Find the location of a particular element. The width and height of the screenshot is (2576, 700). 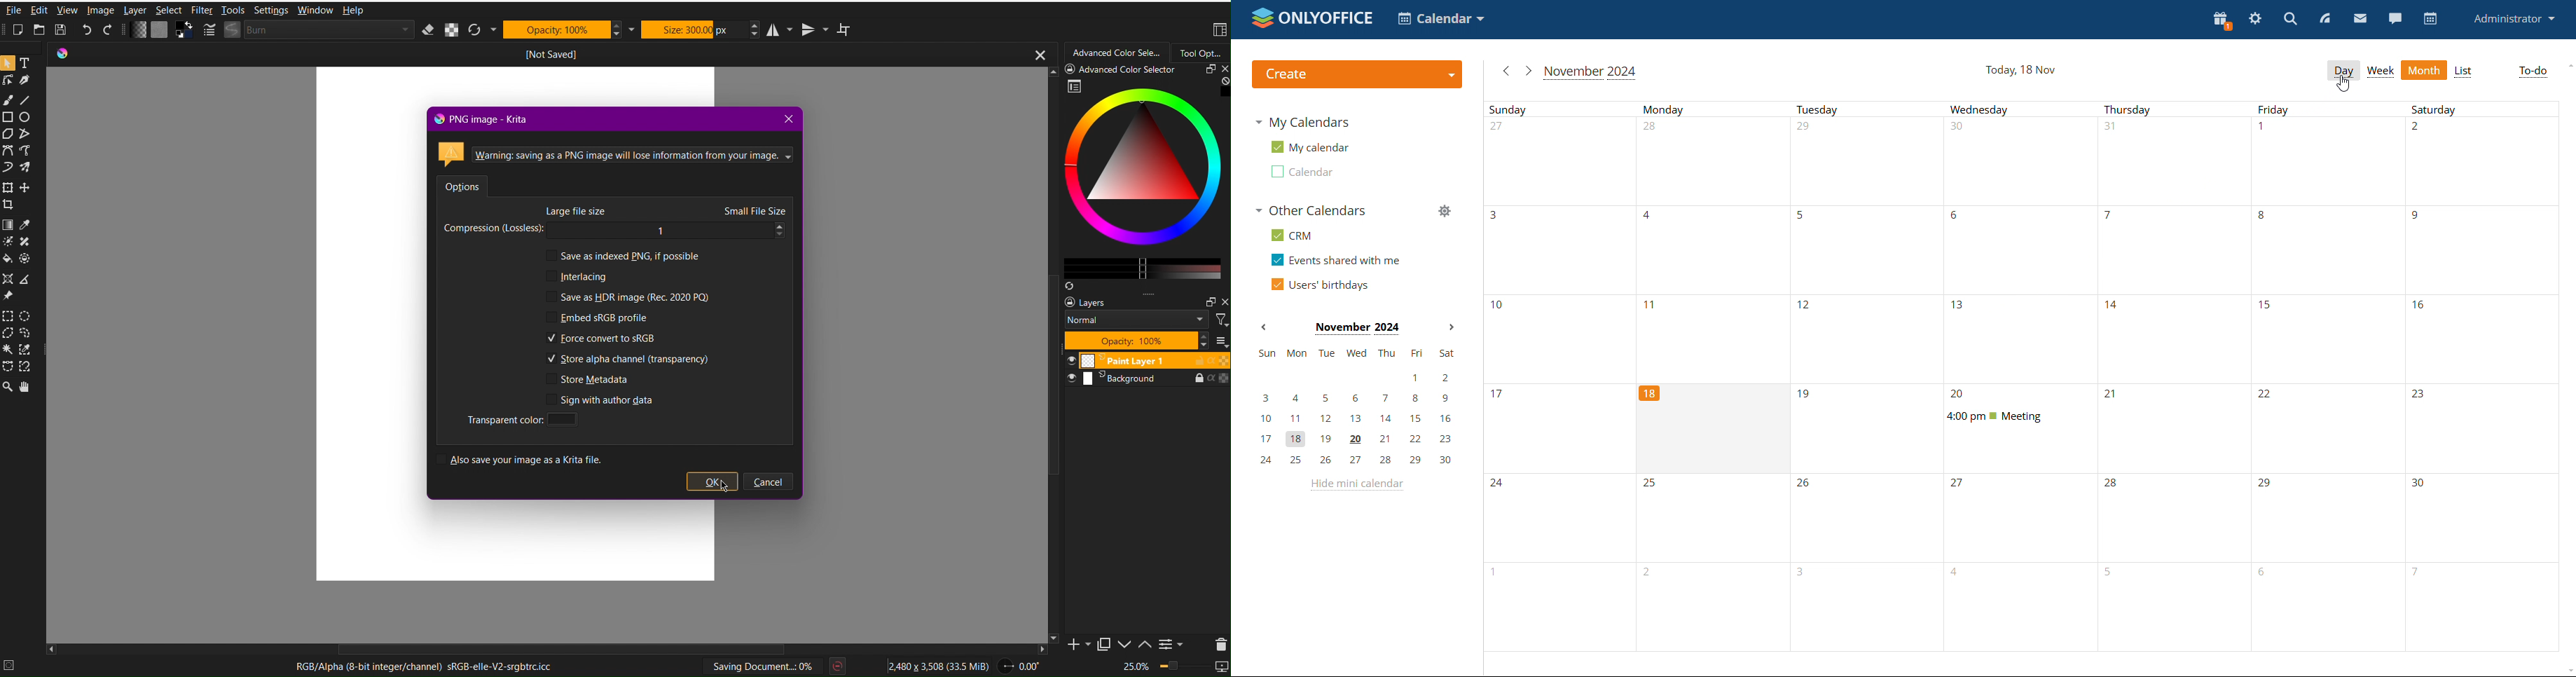

Monday is located at coordinates (1716, 250).